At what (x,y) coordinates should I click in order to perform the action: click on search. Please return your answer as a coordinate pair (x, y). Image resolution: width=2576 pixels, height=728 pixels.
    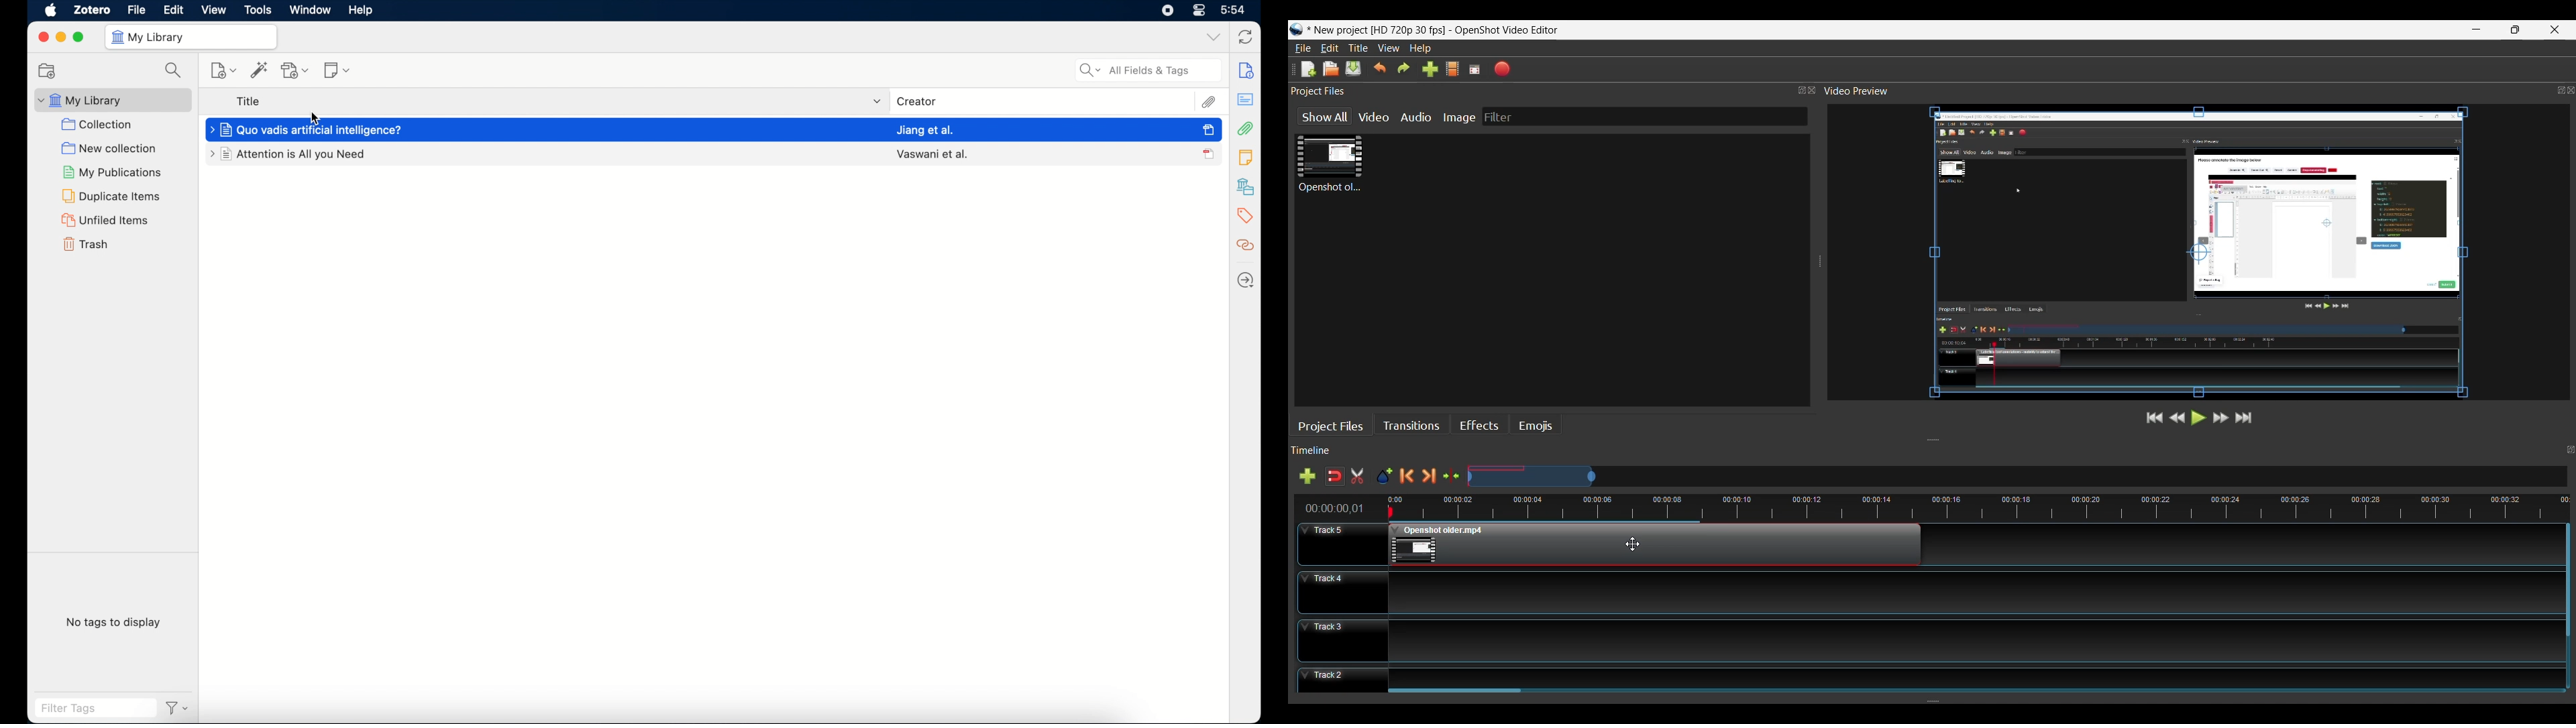
    Looking at the image, I should click on (174, 70).